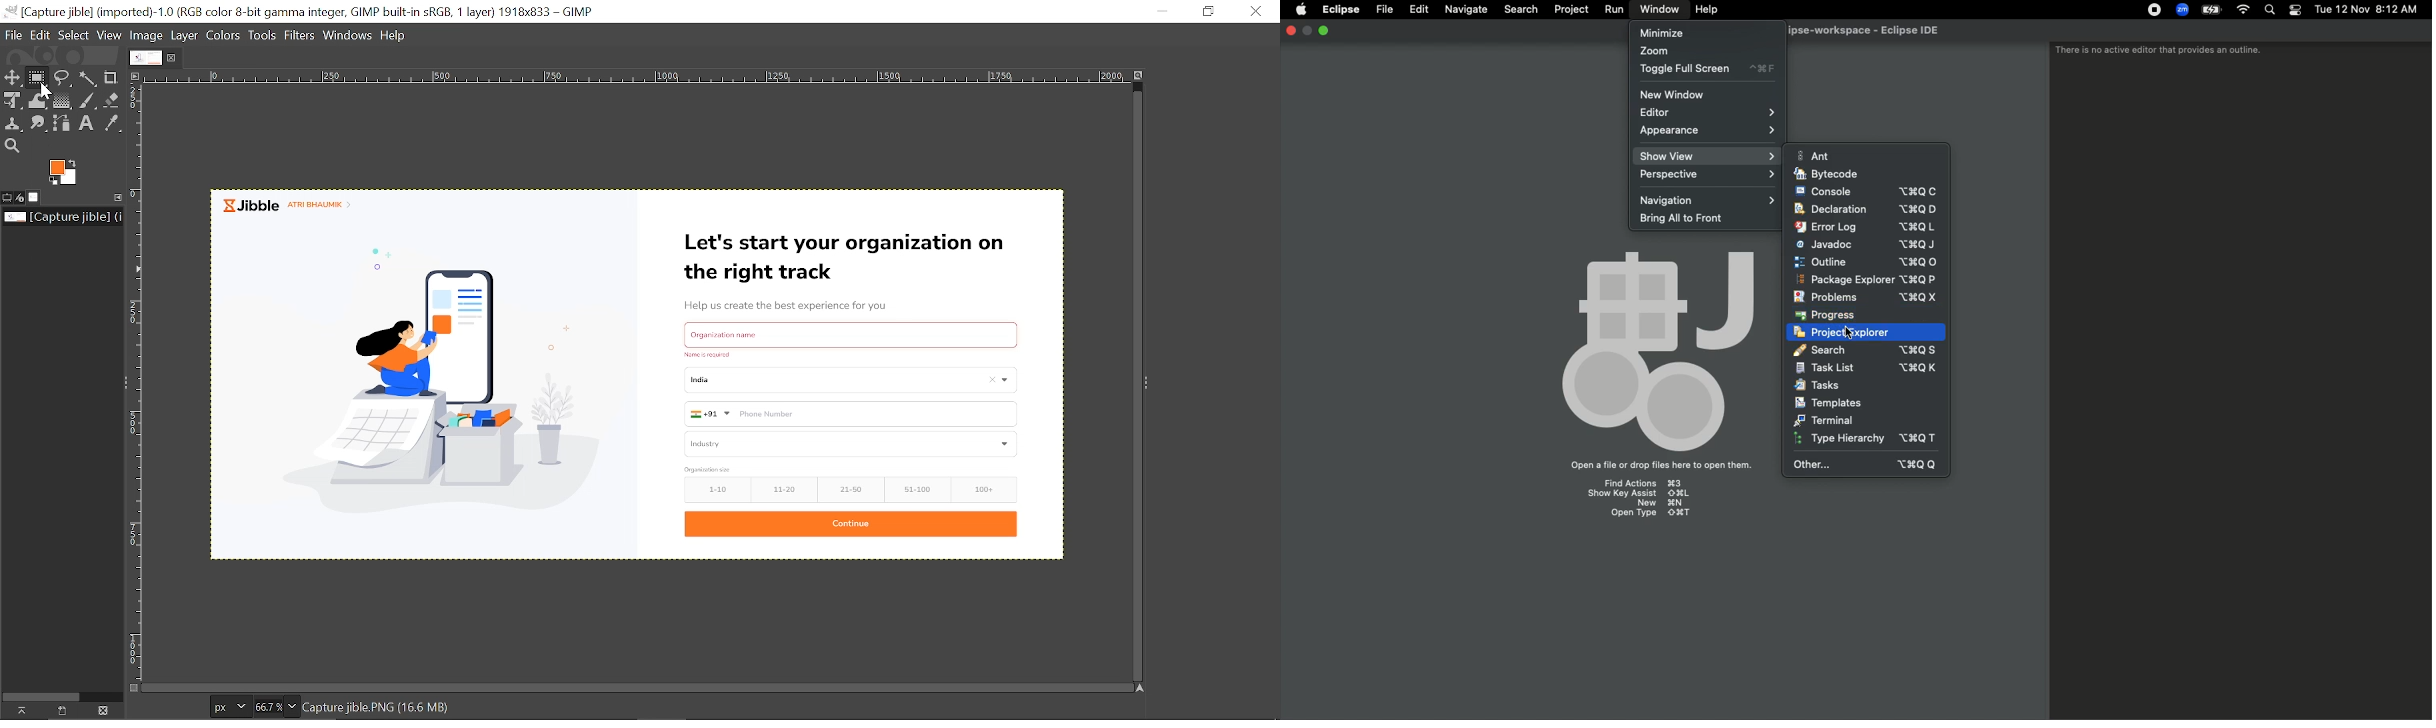 This screenshot has width=2436, height=728. What do you see at coordinates (41, 35) in the screenshot?
I see `Edit` at bounding box center [41, 35].